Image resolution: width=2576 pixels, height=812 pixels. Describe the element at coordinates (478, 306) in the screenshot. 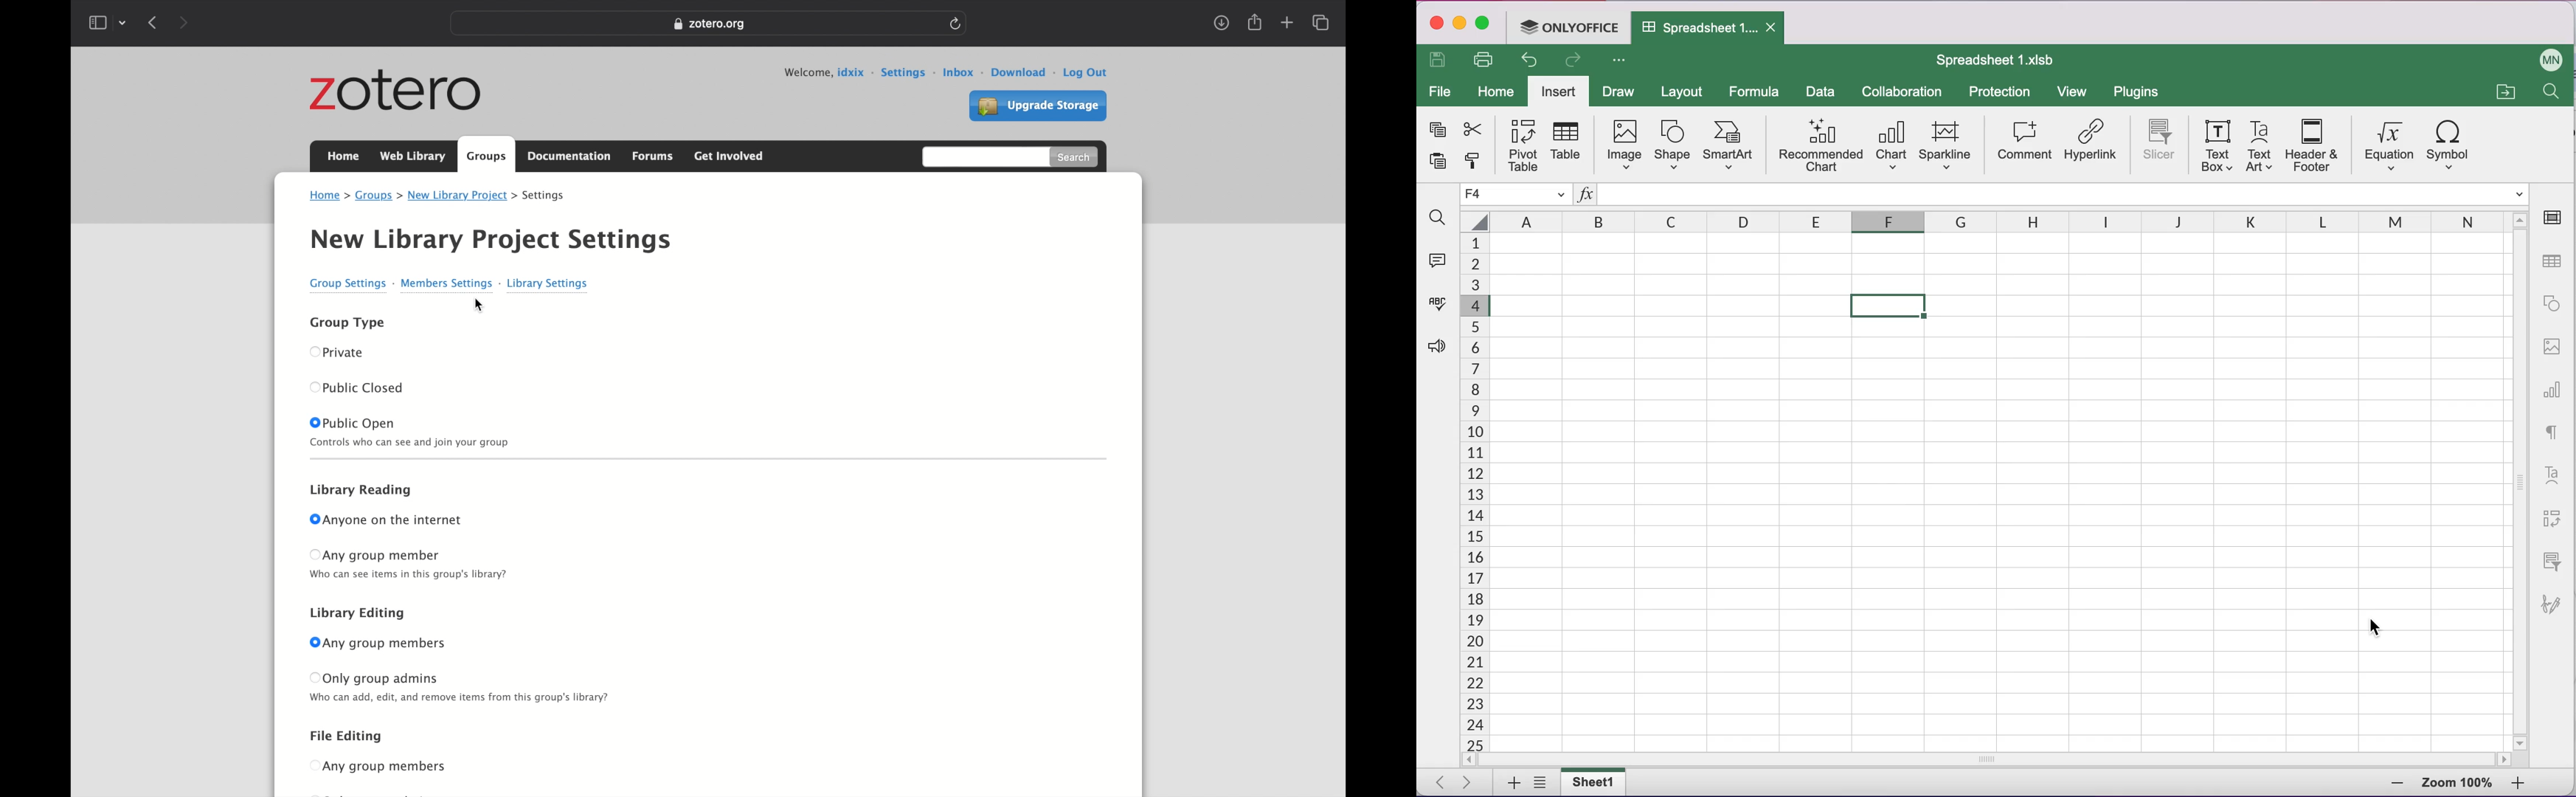

I see `cursor` at that location.